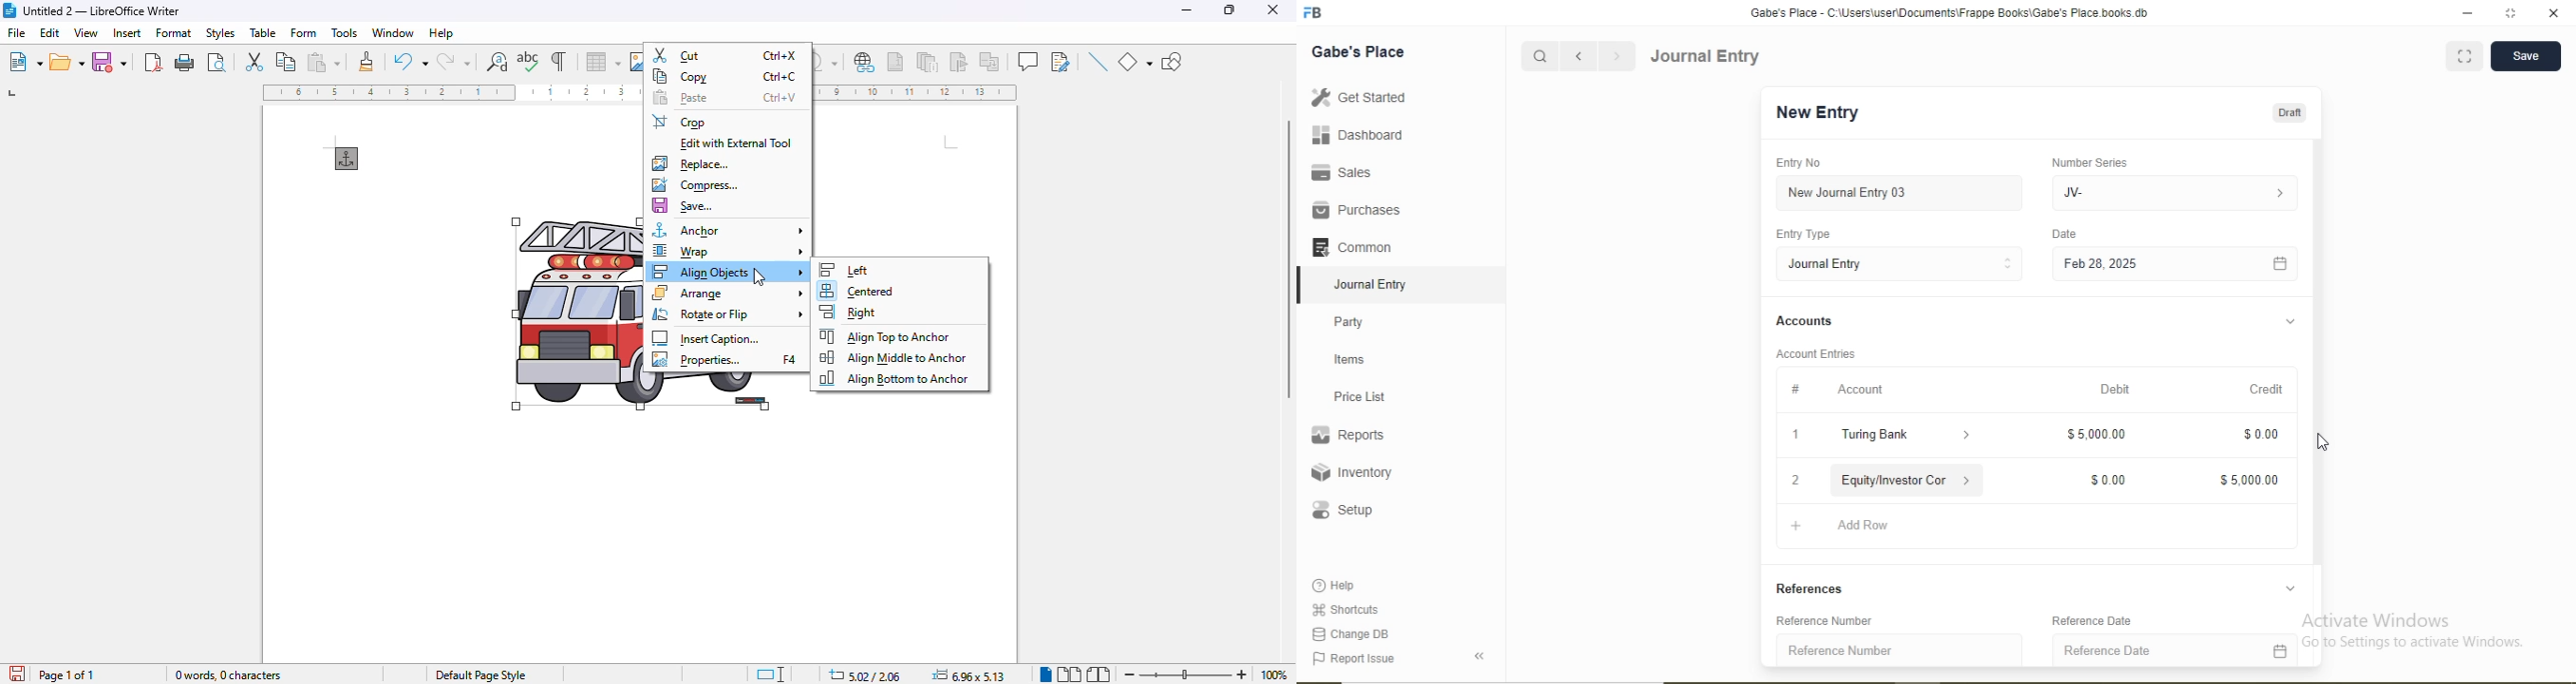 This screenshot has width=2576, height=700. Describe the element at coordinates (2073, 193) in the screenshot. I see `JV-` at that location.